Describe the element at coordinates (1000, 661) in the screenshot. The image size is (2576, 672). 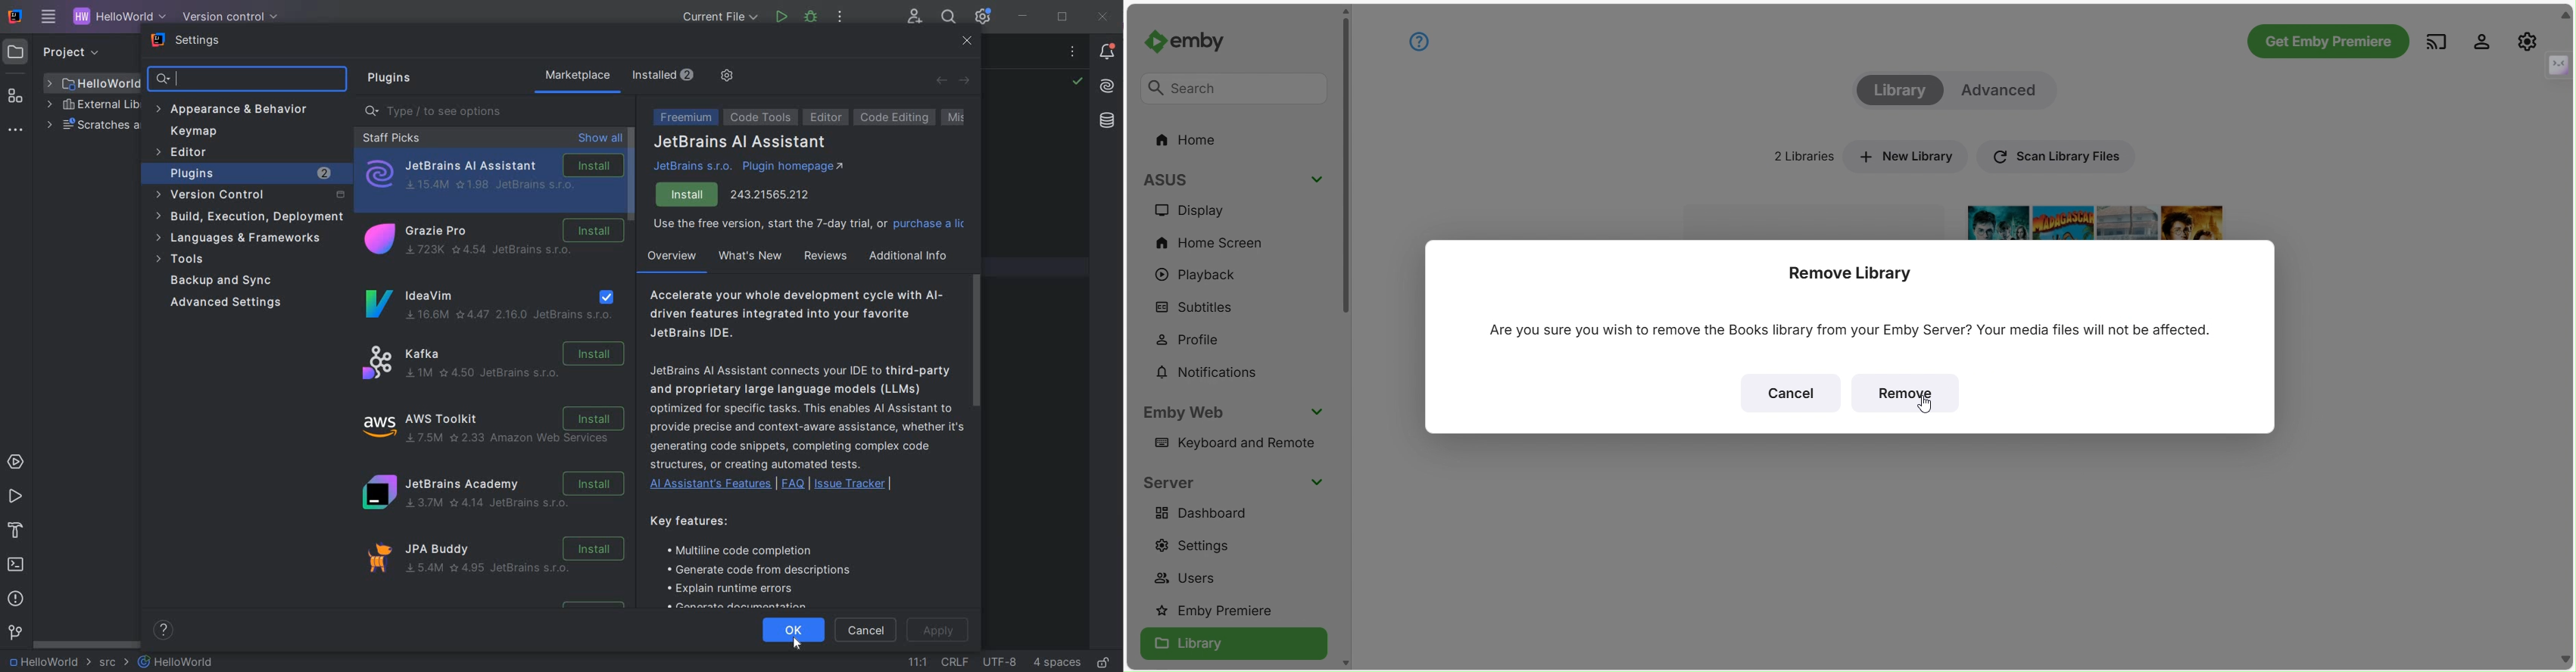
I see `FILE ENCODING` at that location.